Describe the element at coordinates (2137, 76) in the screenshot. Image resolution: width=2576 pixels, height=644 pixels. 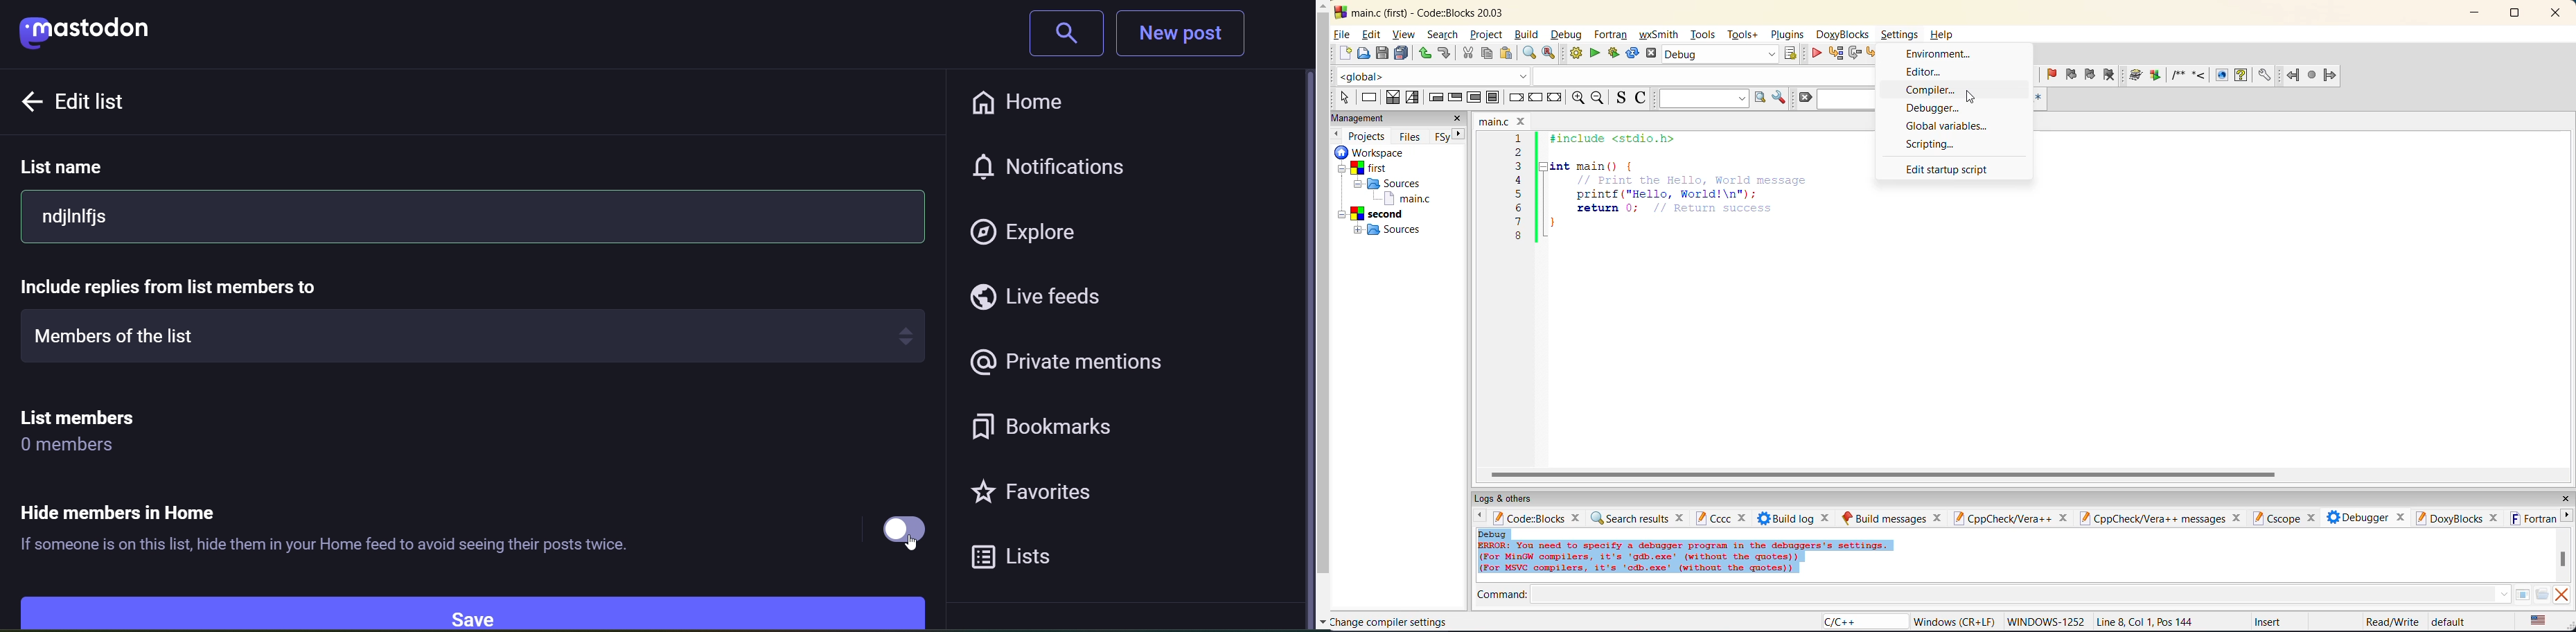
I see `run doxy wizard` at that location.